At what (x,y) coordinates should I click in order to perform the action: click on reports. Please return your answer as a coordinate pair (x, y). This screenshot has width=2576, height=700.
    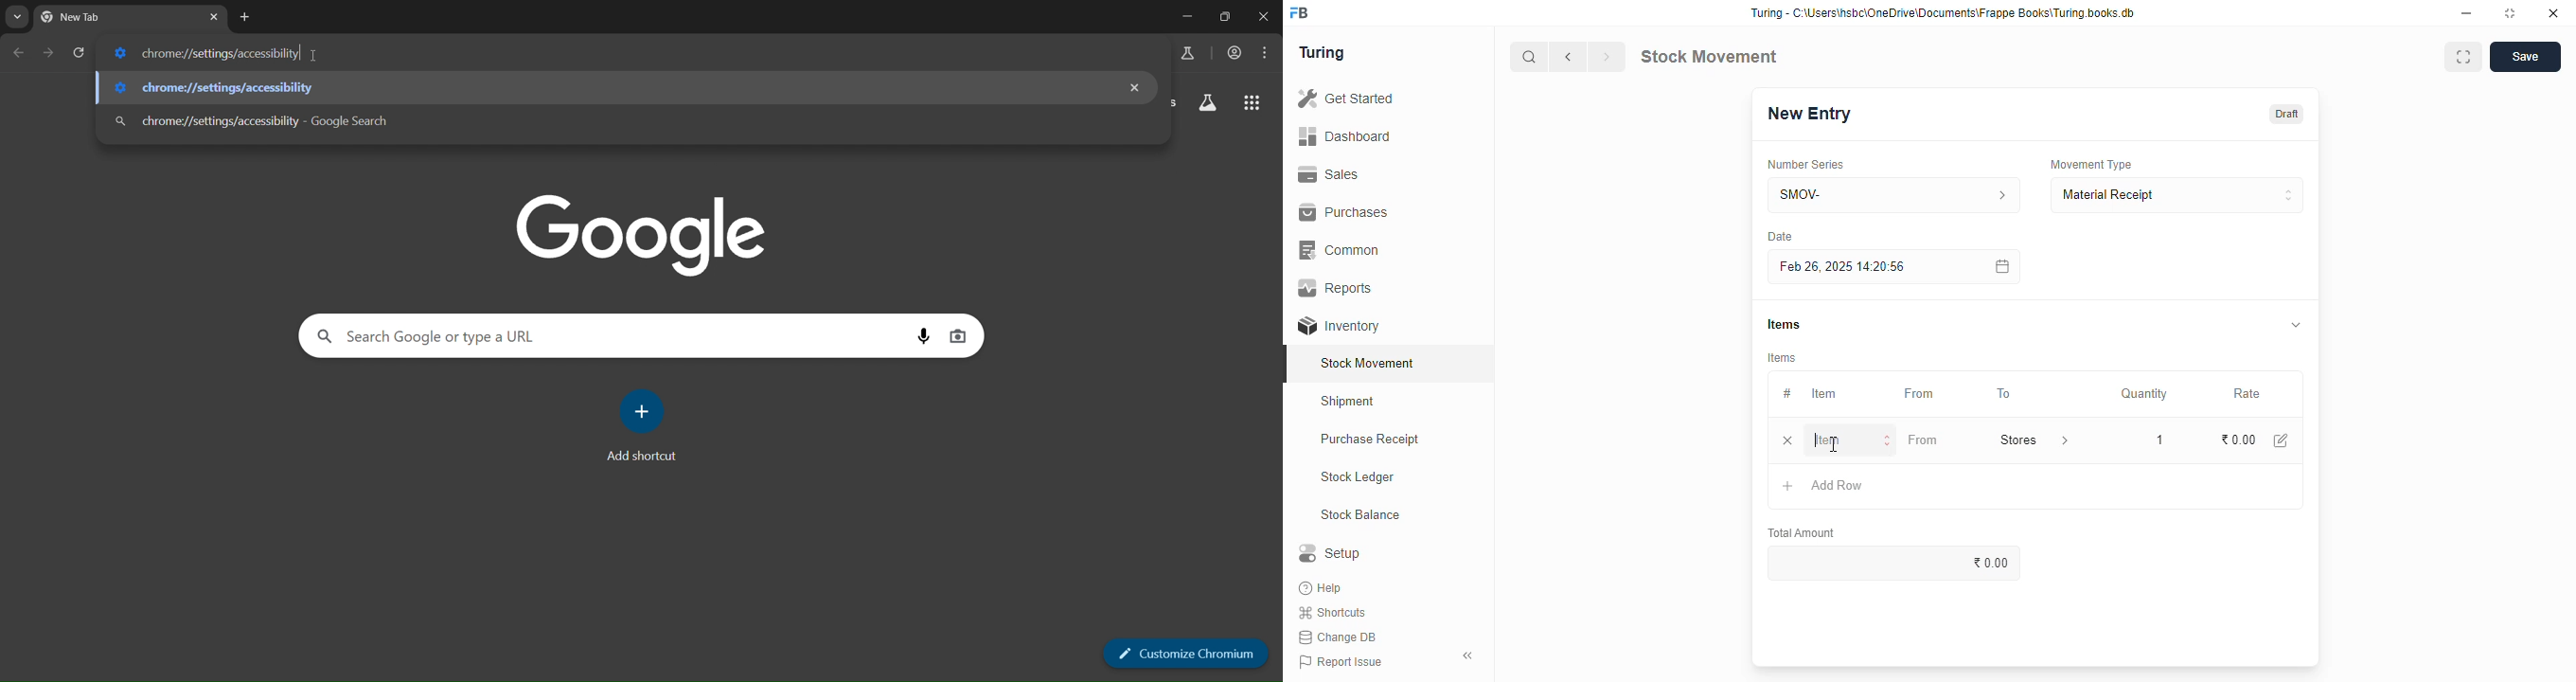
    Looking at the image, I should click on (1337, 287).